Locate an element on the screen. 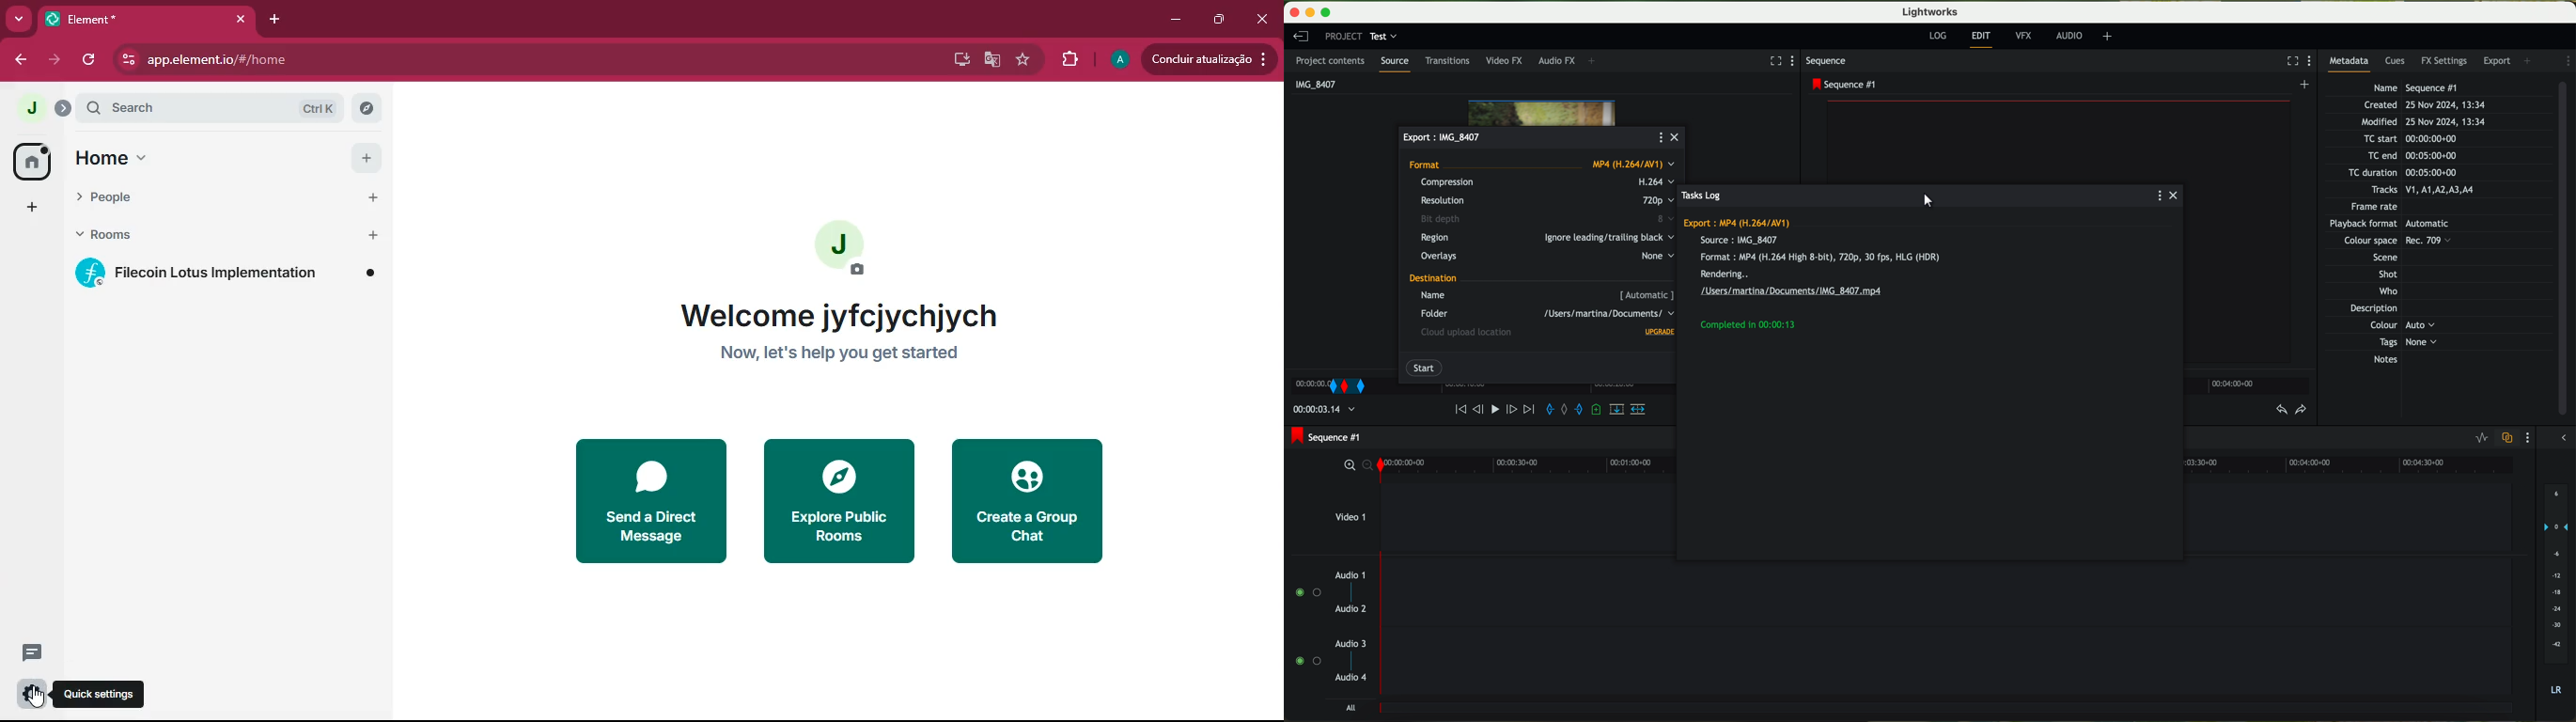 The height and width of the screenshot is (728, 2576). google translate is located at coordinates (989, 62).